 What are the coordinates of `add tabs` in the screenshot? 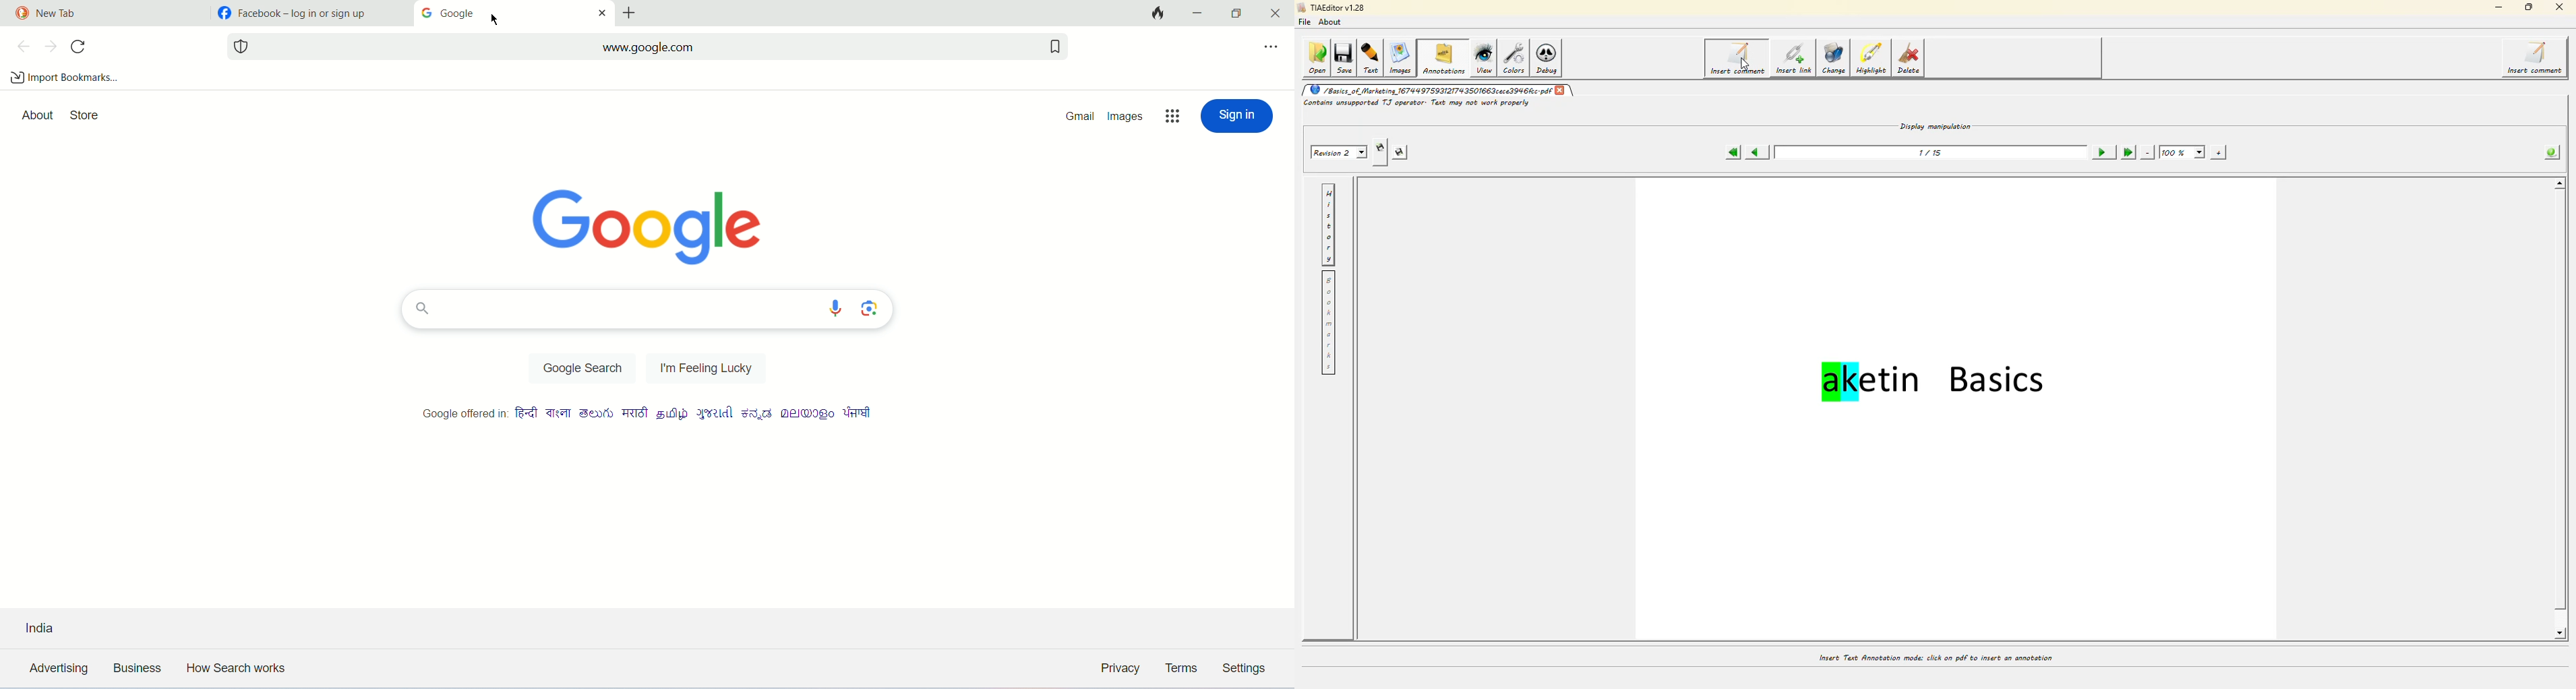 It's located at (629, 14).